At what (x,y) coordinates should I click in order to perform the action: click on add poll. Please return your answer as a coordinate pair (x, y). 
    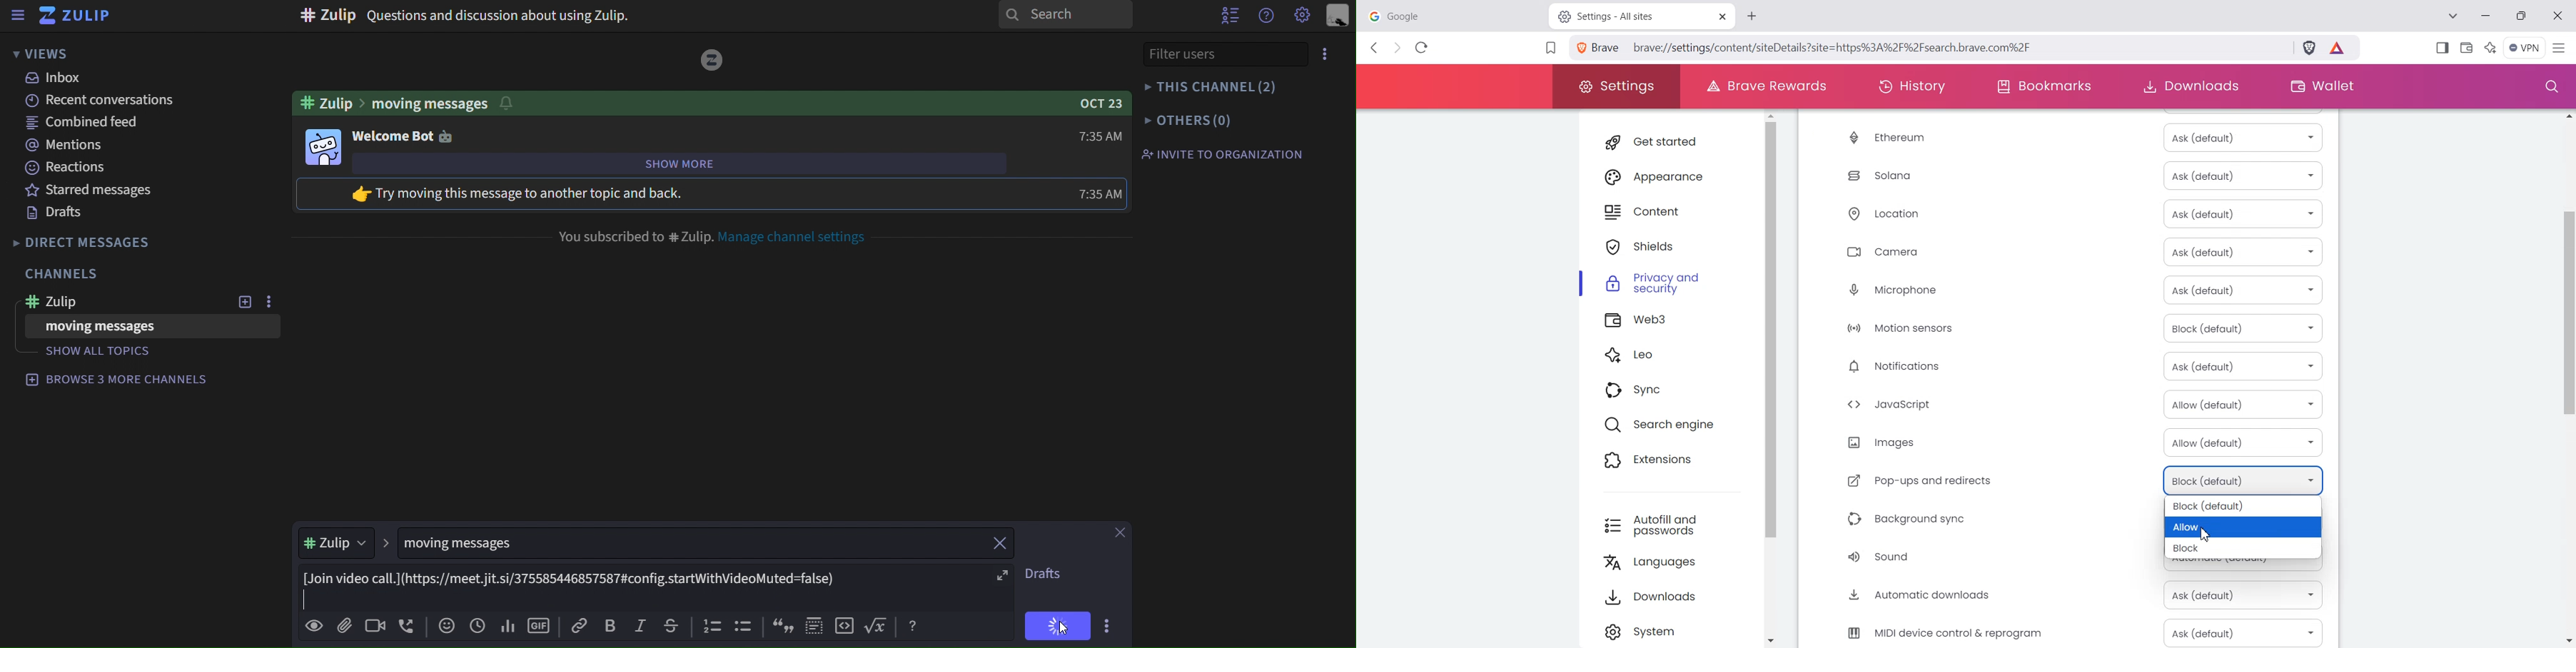
    Looking at the image, I should click on (506, 627).